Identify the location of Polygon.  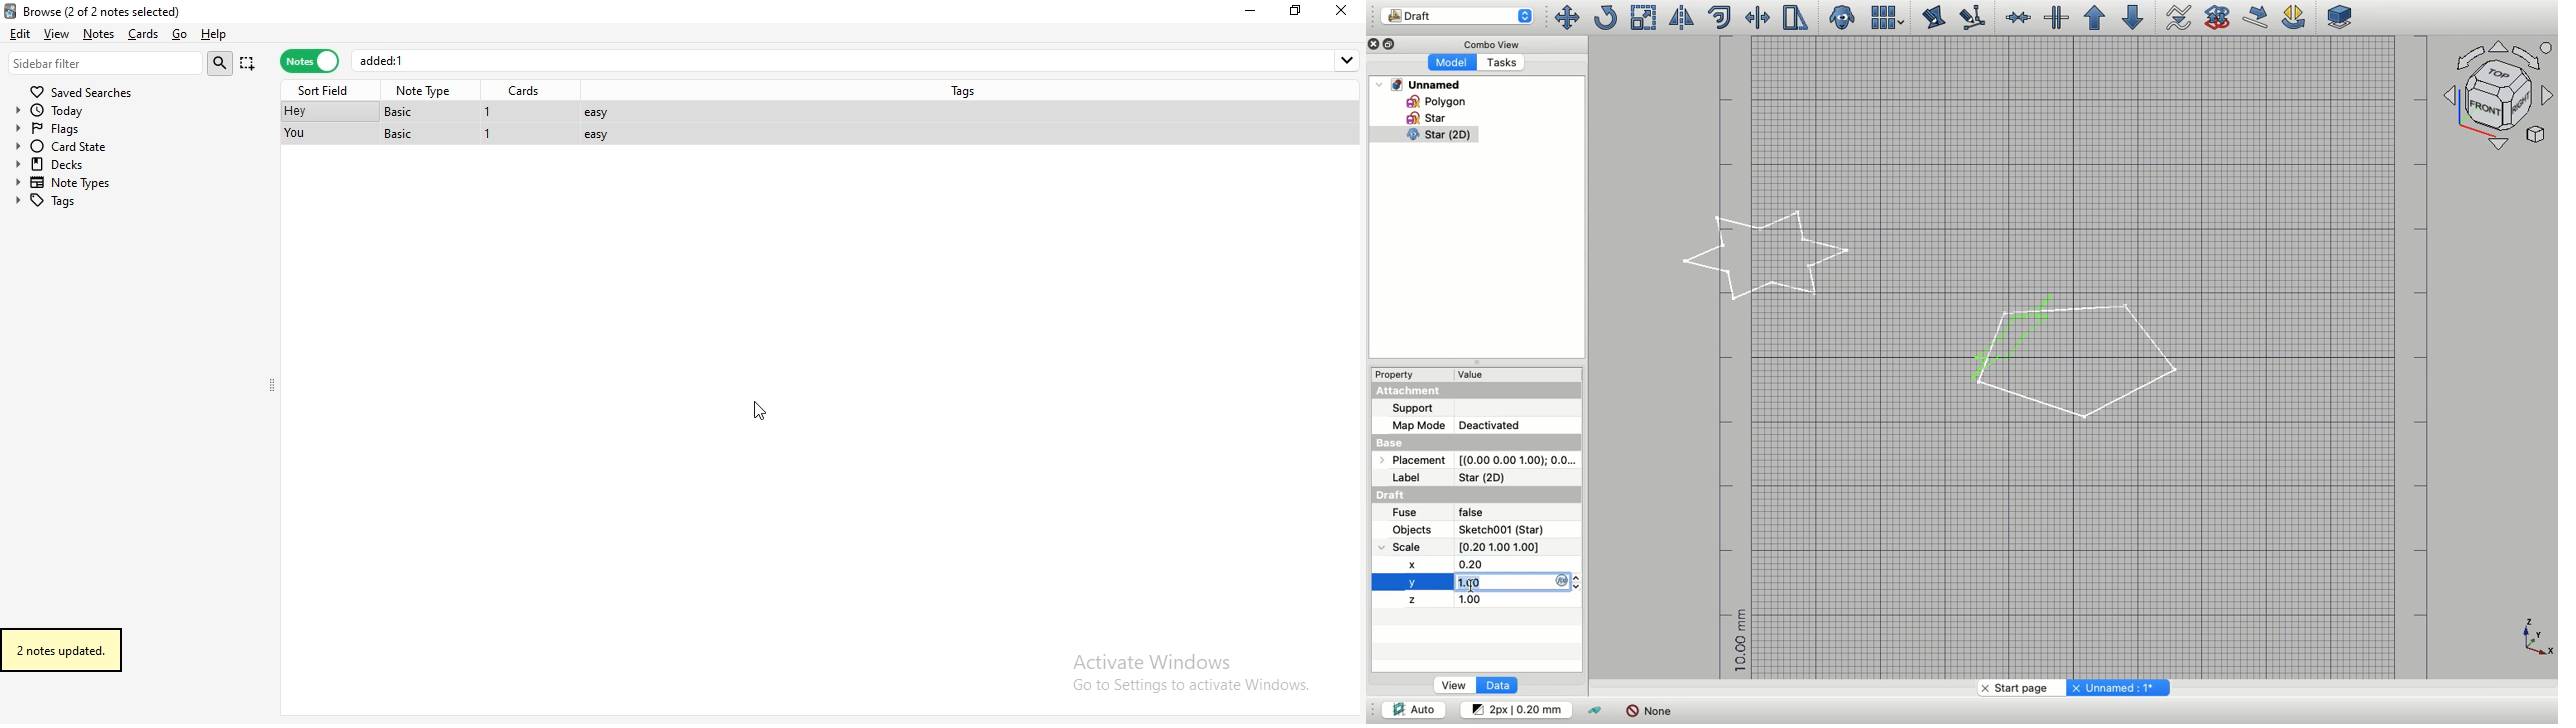
(1433, 101).